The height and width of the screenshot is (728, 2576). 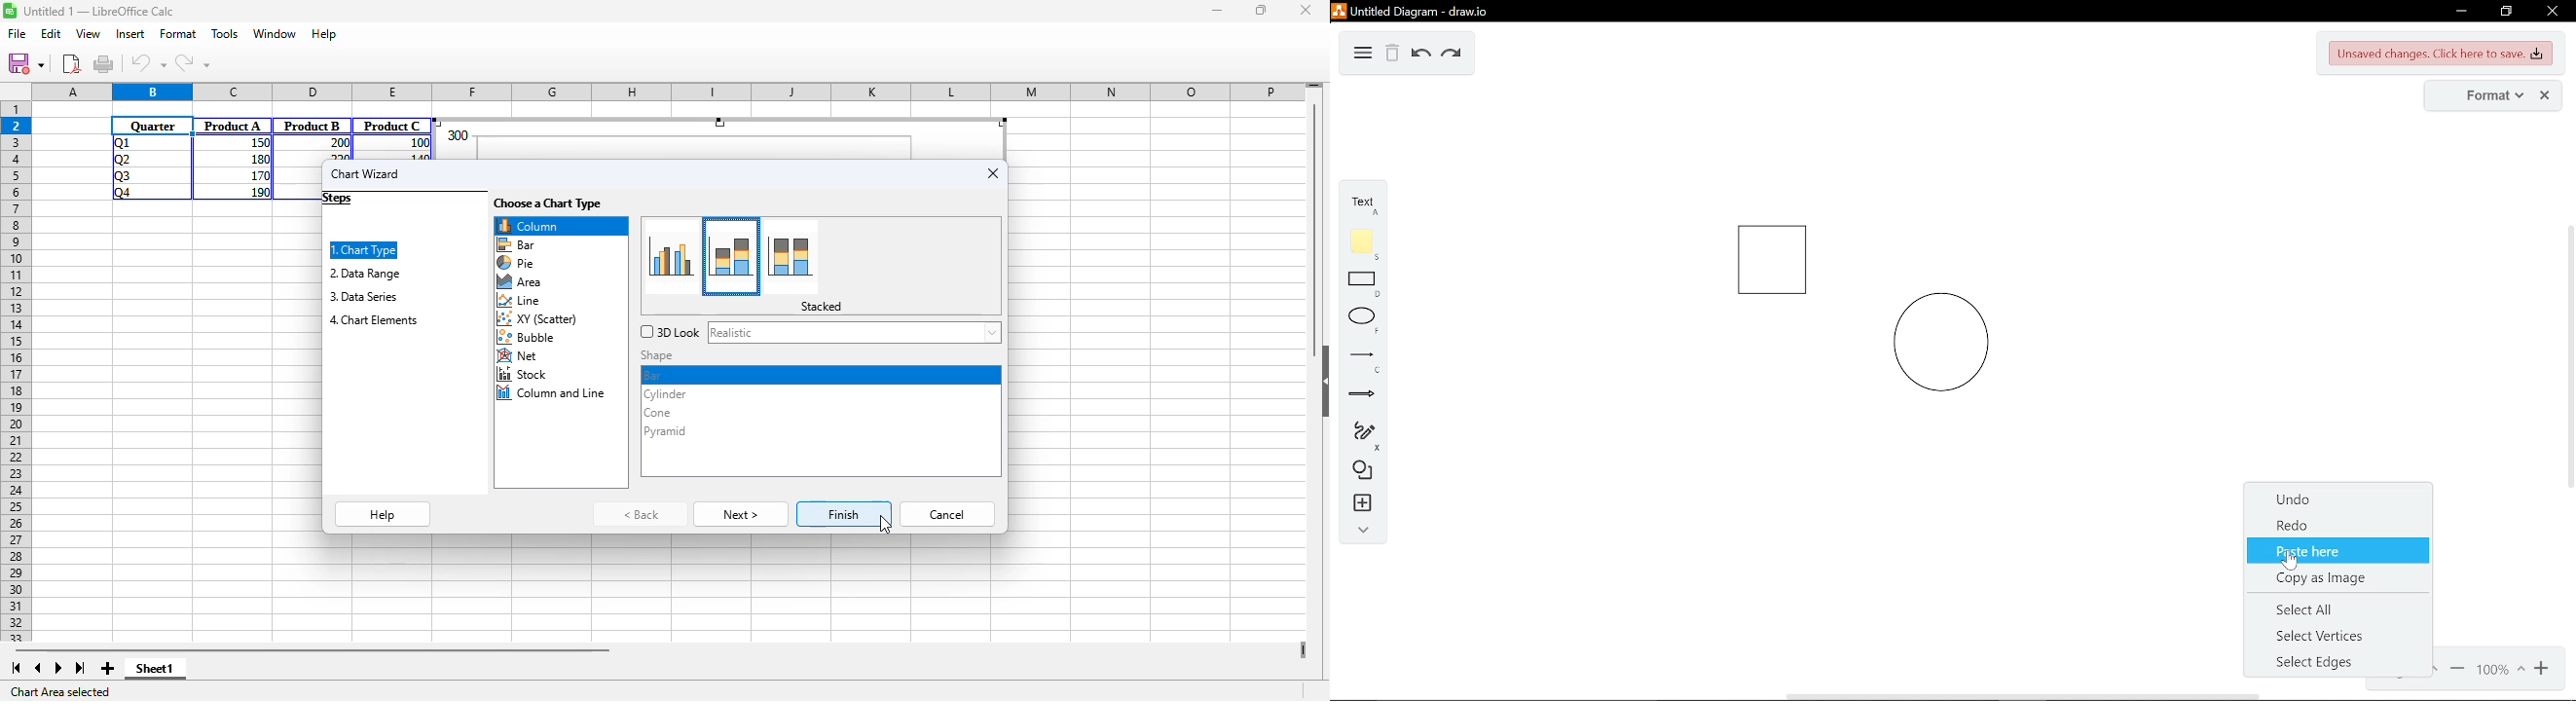 What do you see at coordinates (51, 33) in the screenshot?
I see `edit` at bounding box center [51, 33].